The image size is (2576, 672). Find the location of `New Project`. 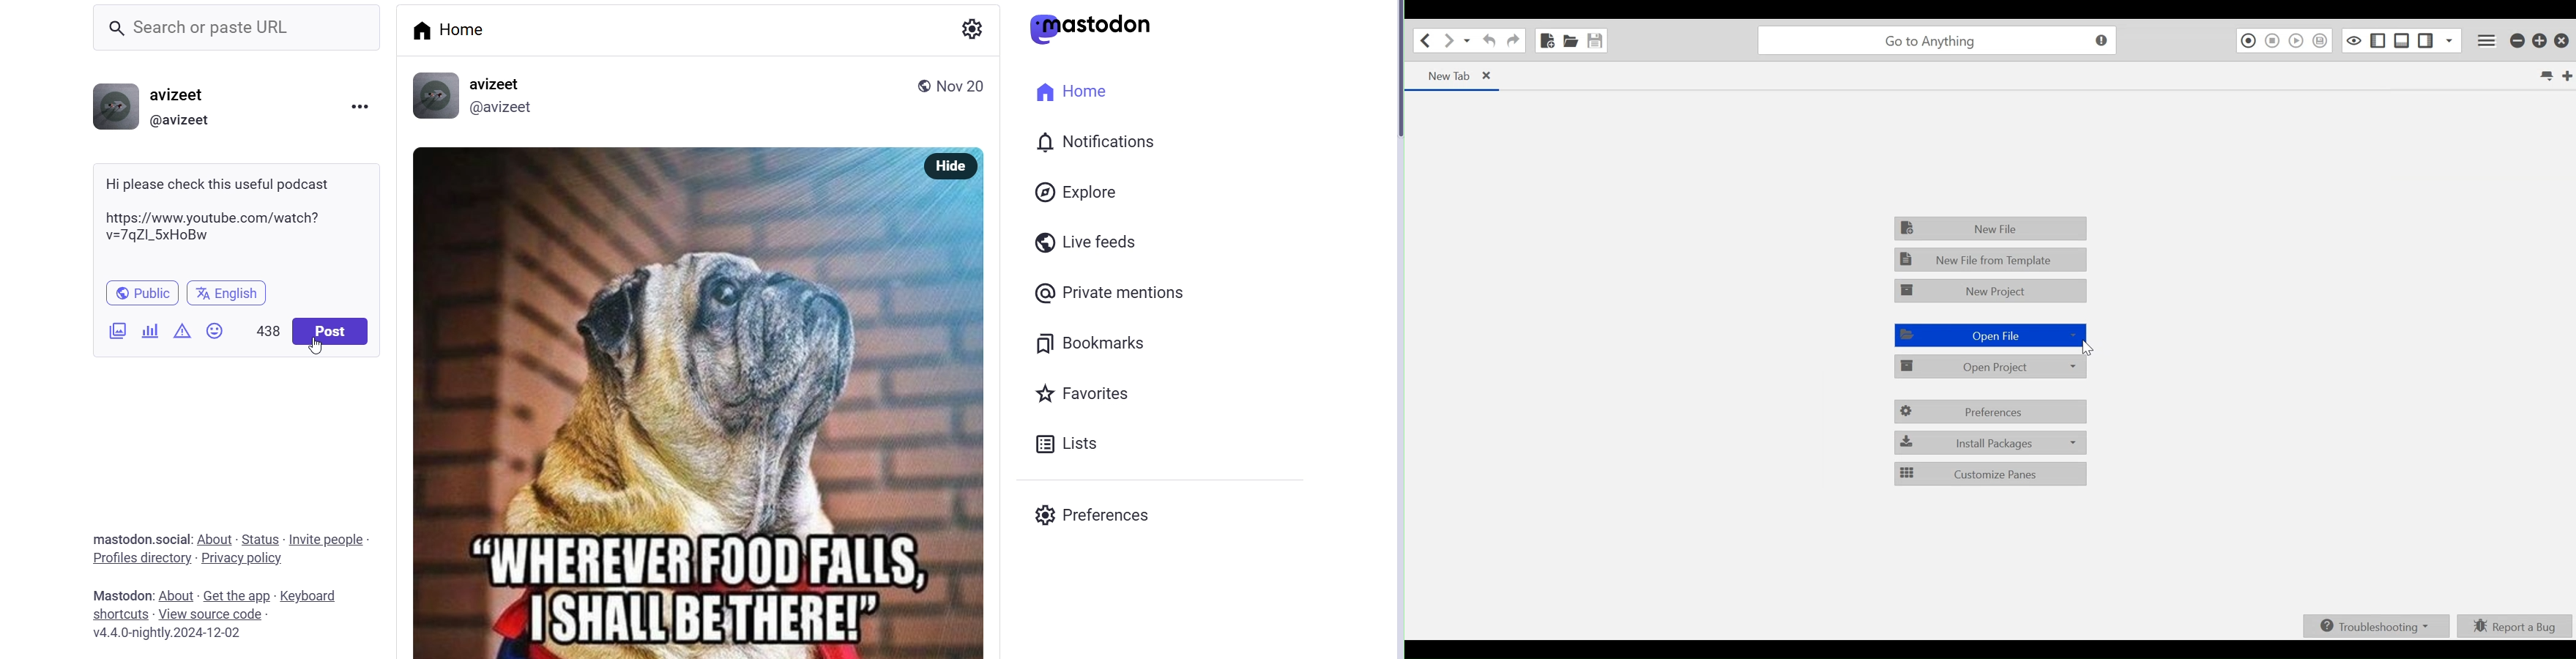

New Project is located at coordinates (1992, 291).